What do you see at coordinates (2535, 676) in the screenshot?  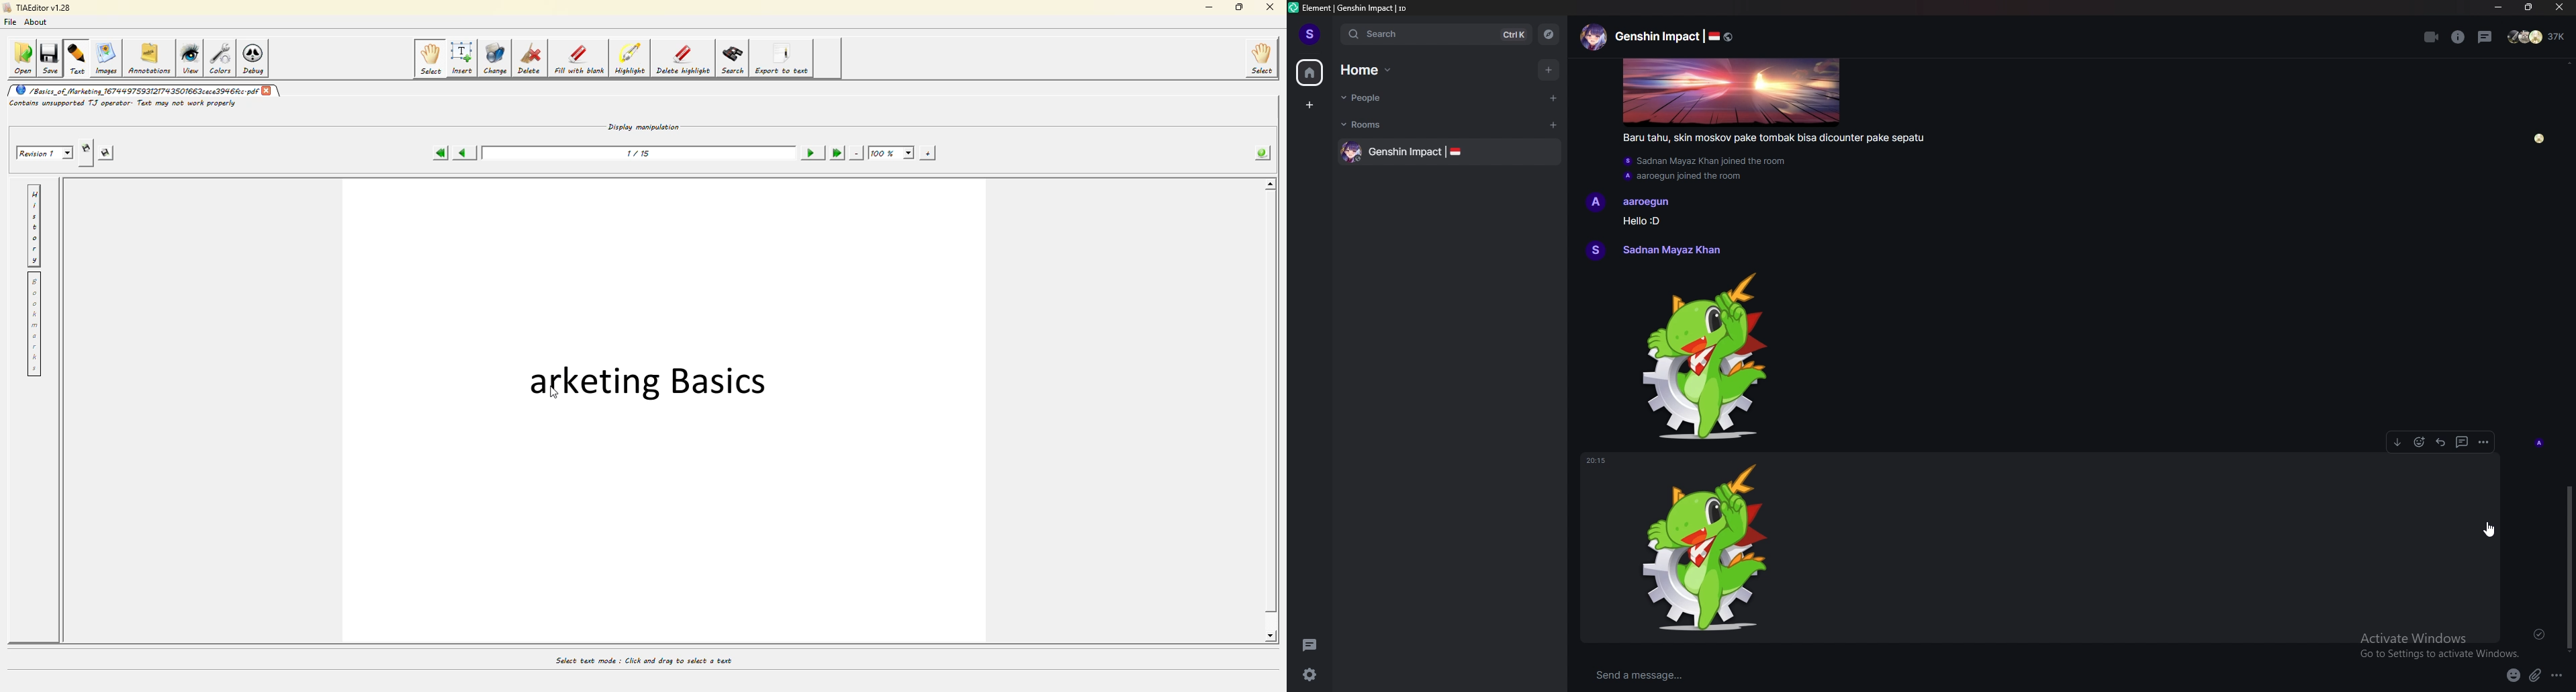 I see `Attach file` at bounding box center [2535, 676].